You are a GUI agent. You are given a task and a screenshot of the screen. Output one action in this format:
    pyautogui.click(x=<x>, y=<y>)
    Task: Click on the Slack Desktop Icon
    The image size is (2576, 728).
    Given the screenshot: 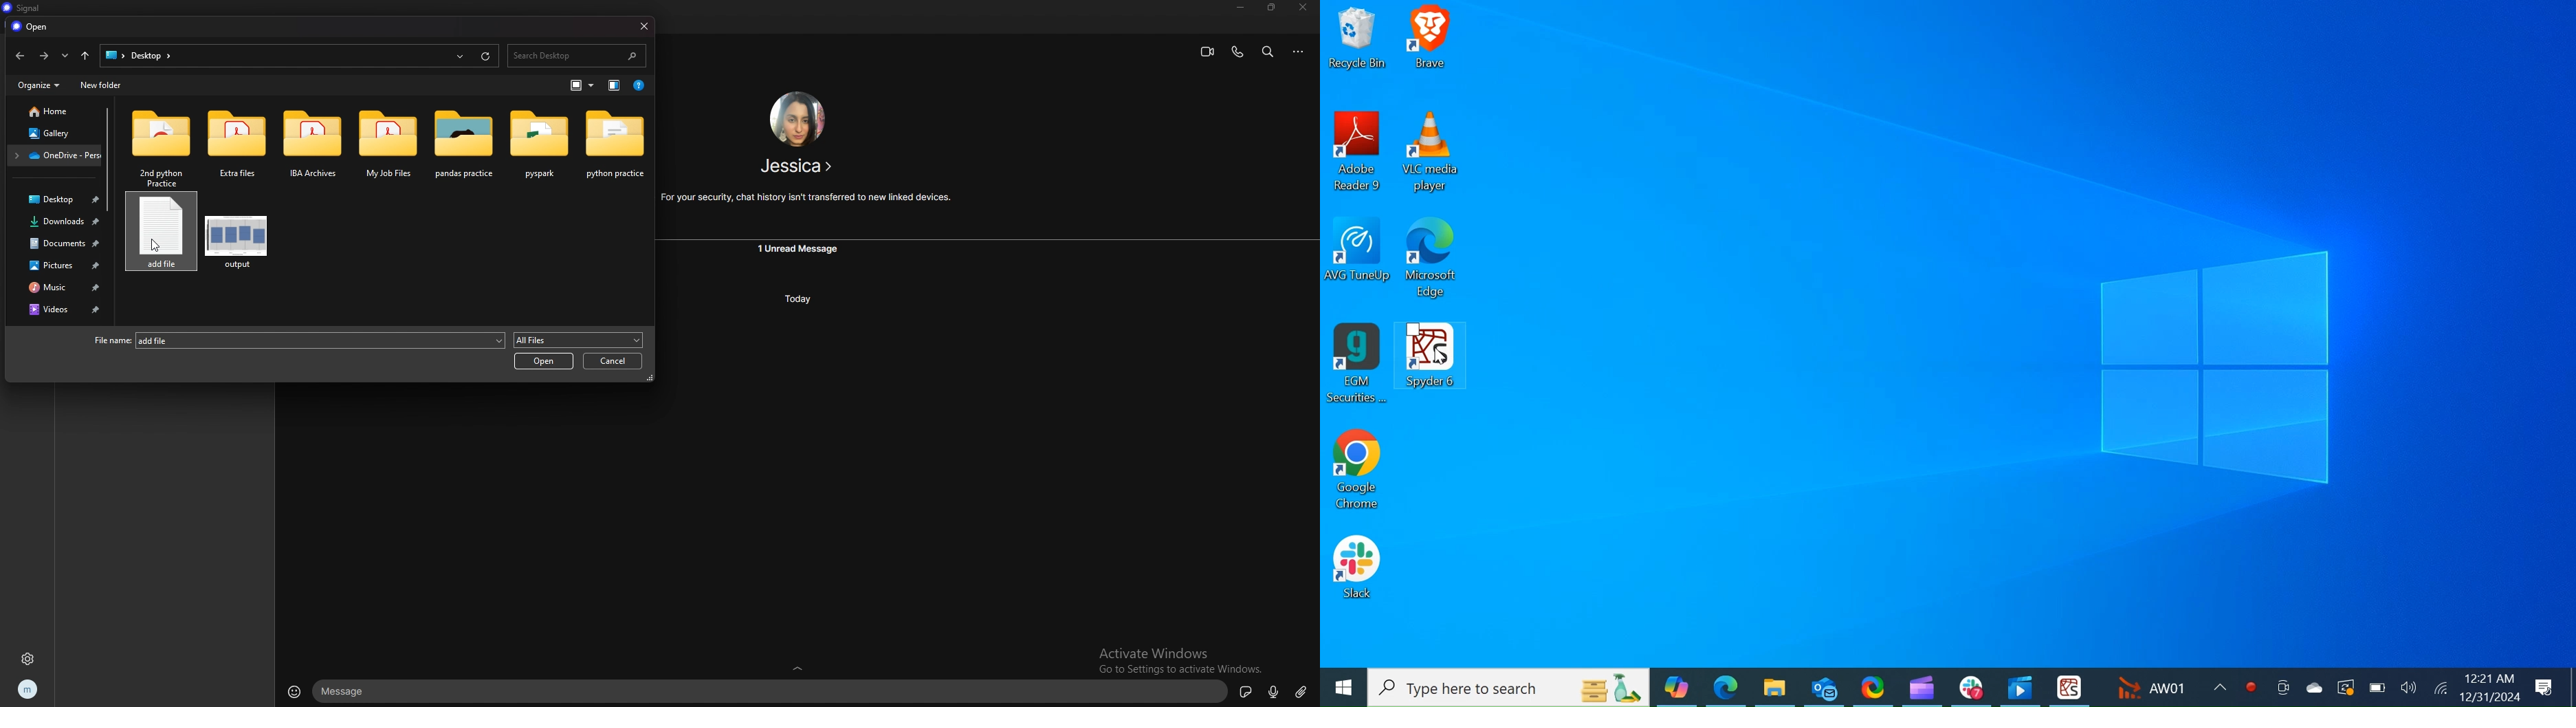 What is the action you would take?
    pyautogui.click(x=1357, y=569)
    